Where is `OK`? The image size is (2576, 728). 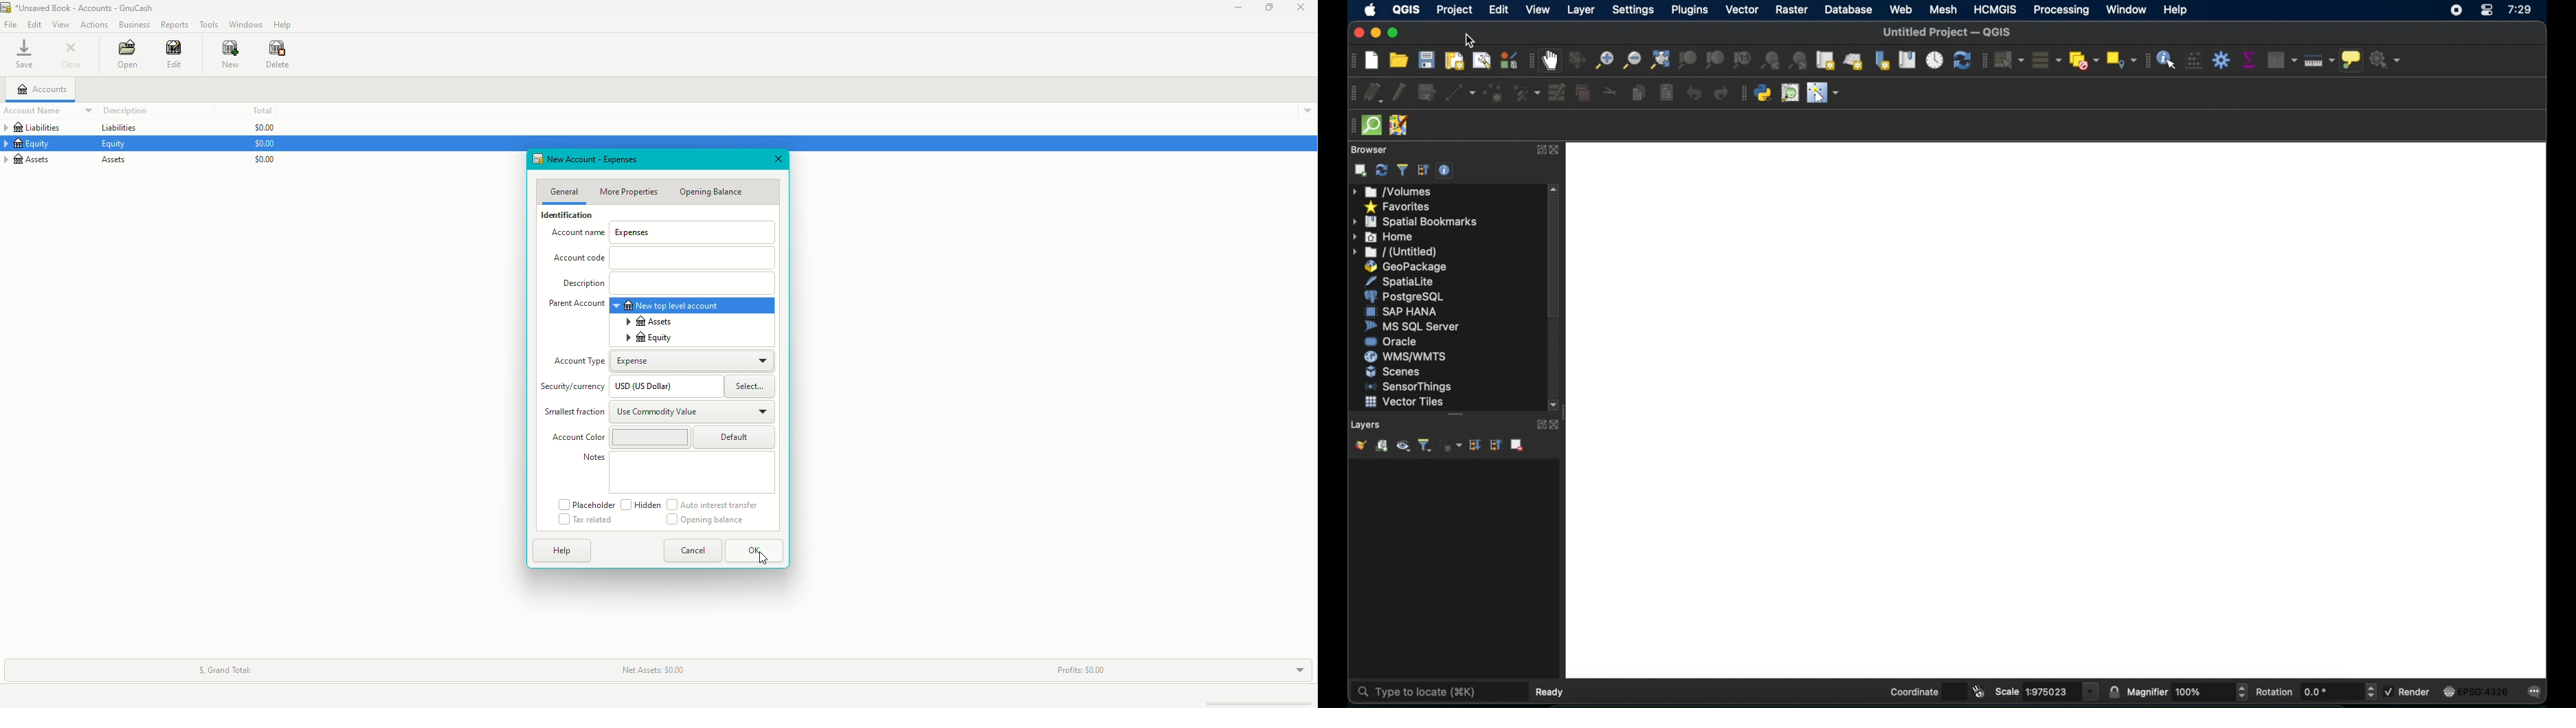
OK is located at coordinates (757, 553).